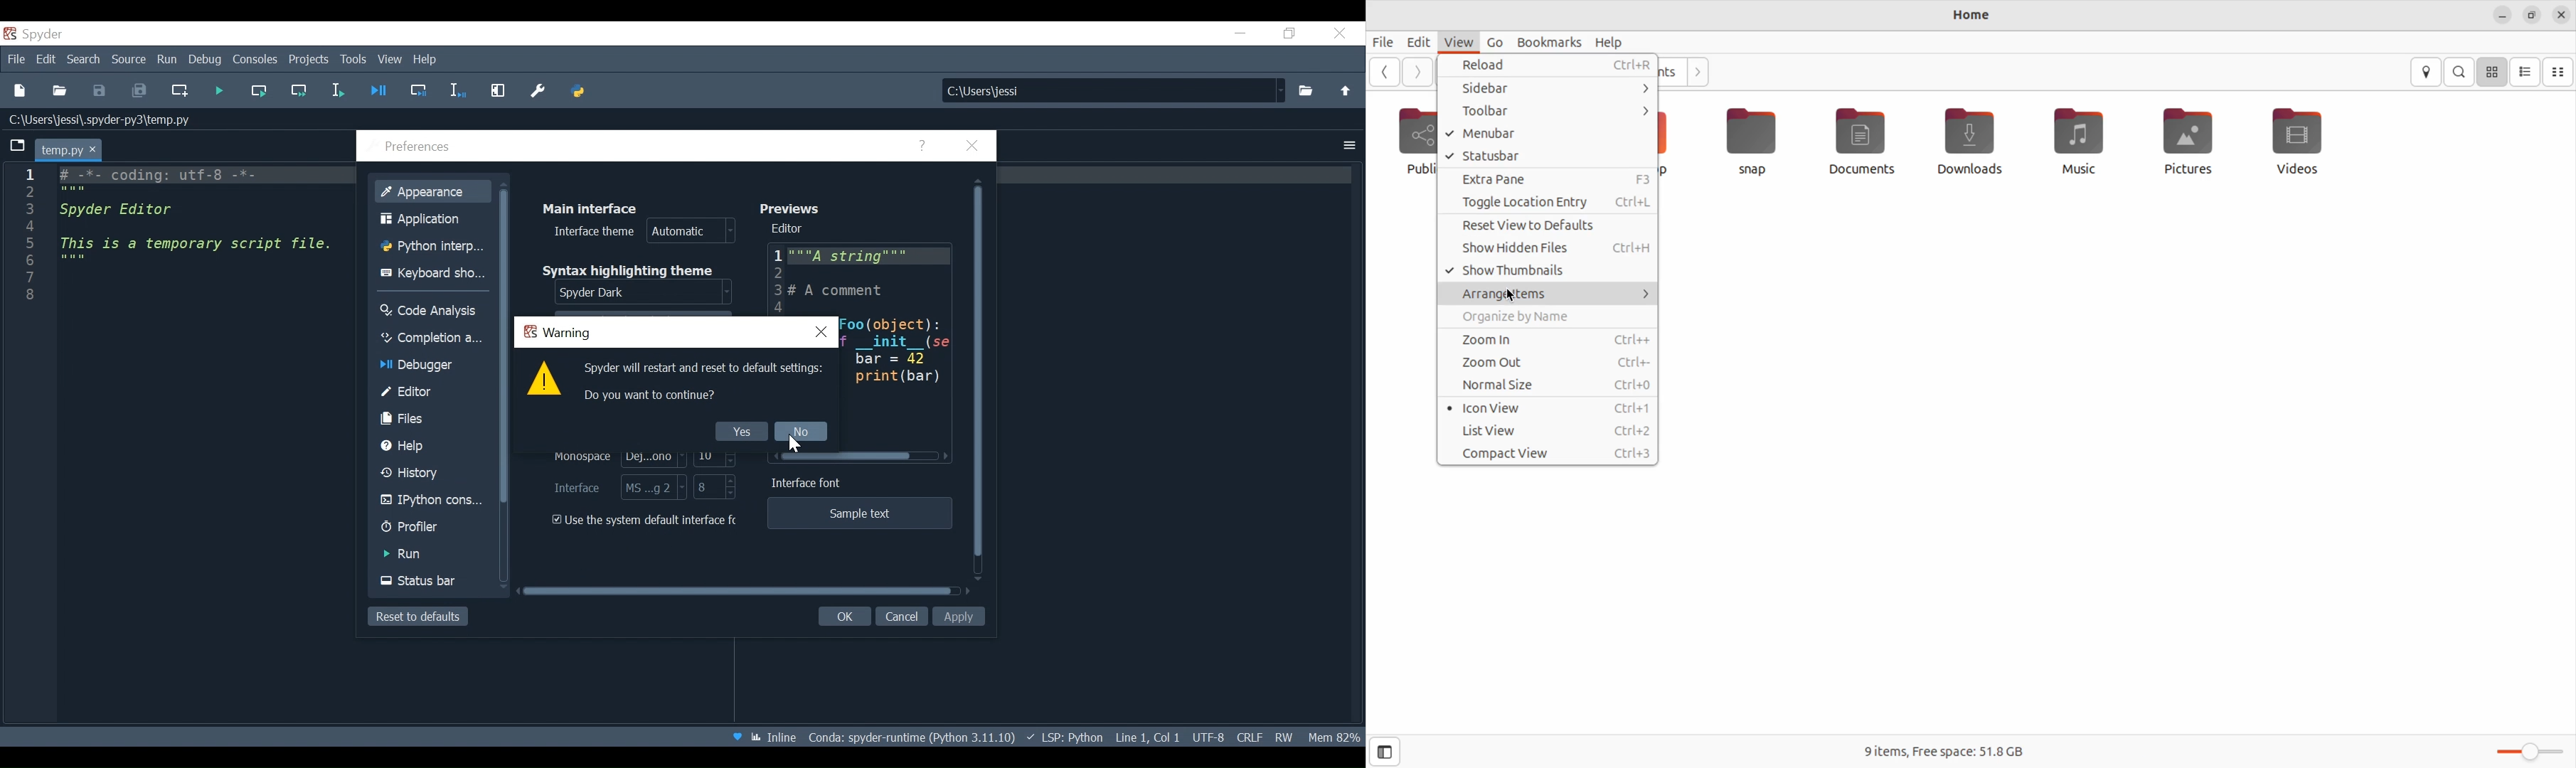 Image resolution: width=2576 pixels, height=784 pixels. I want to click on Find in Files, so click(1112, 90).